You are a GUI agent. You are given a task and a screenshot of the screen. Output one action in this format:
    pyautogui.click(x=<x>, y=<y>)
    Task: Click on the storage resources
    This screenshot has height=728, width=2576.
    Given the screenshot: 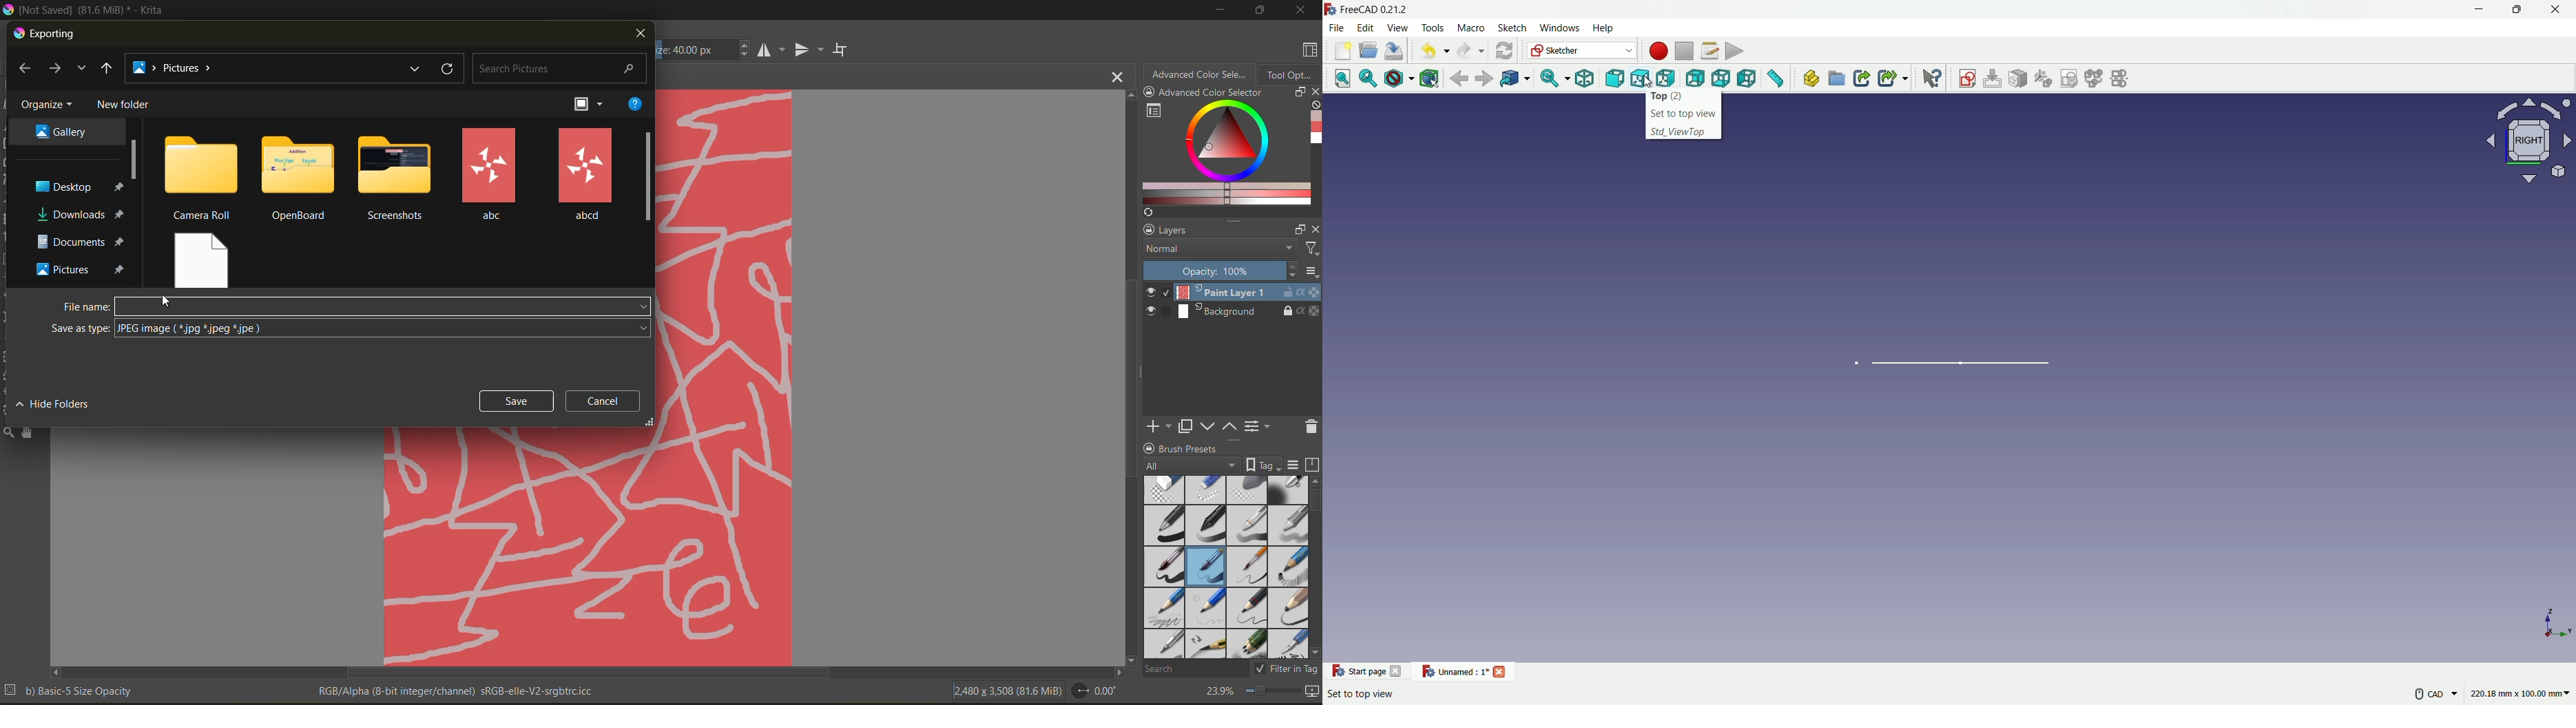 What is the action you would take?
    pyautogui.click(x=1314, y=465)
    